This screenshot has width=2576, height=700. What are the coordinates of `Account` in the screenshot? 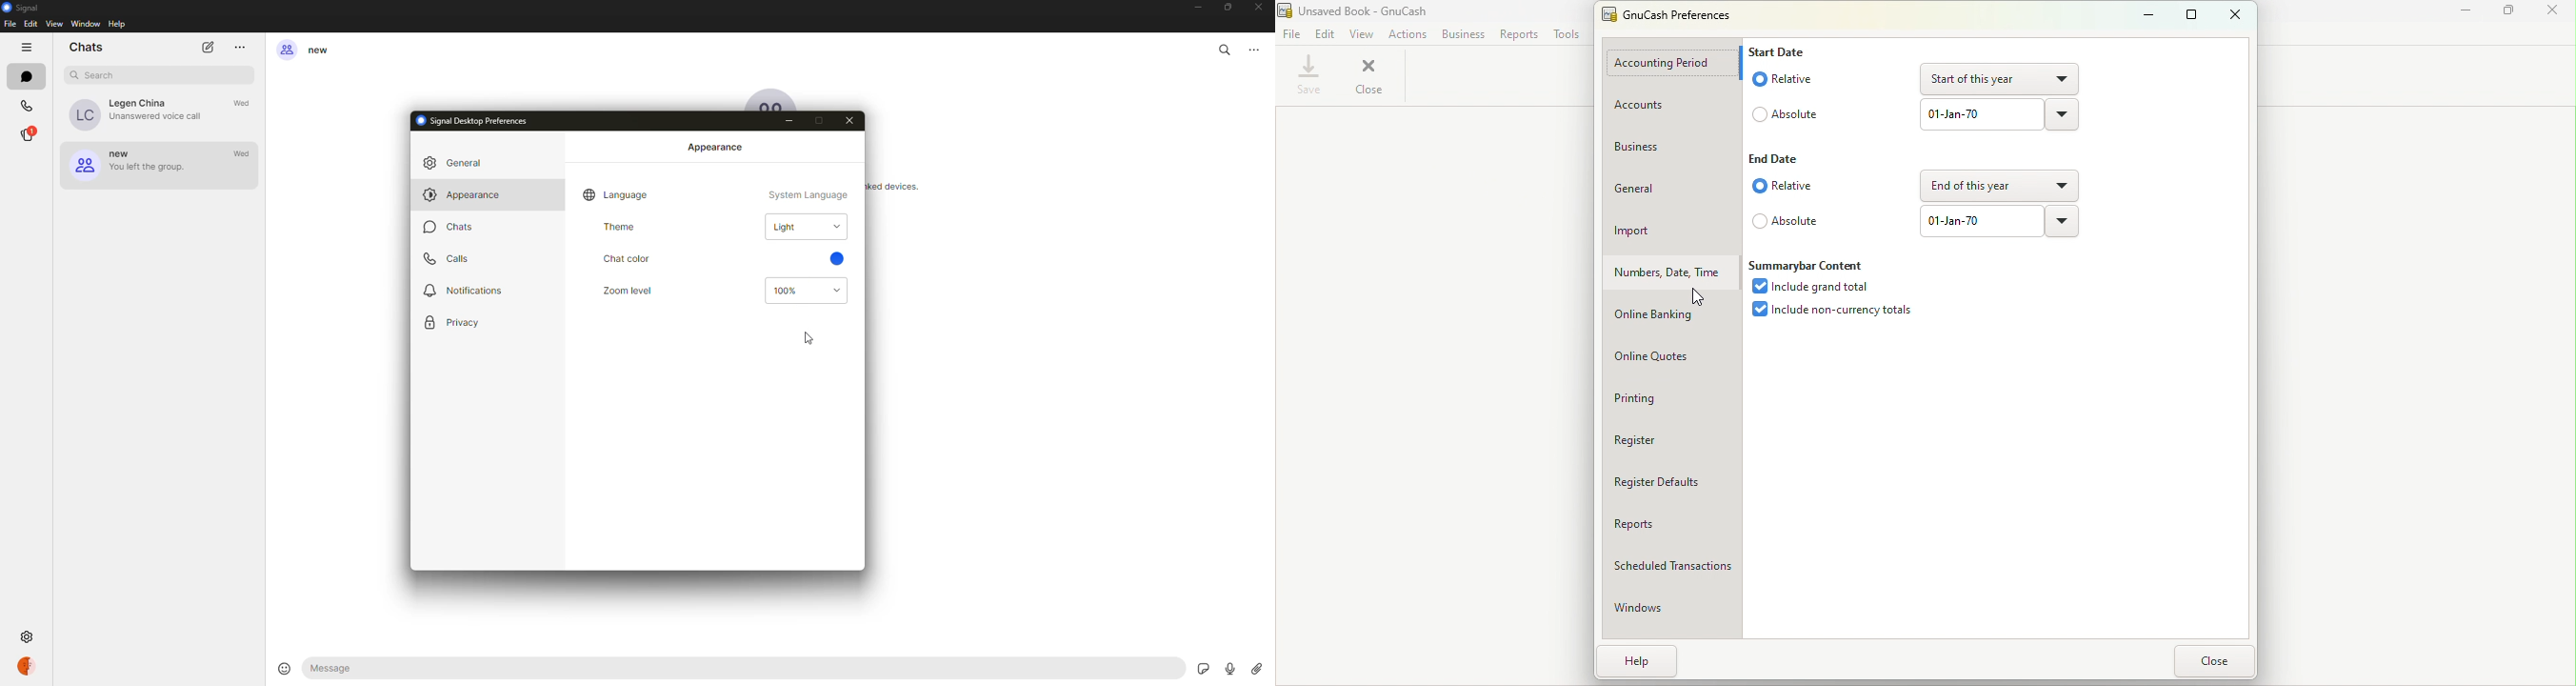 It's located at (1673, 106).